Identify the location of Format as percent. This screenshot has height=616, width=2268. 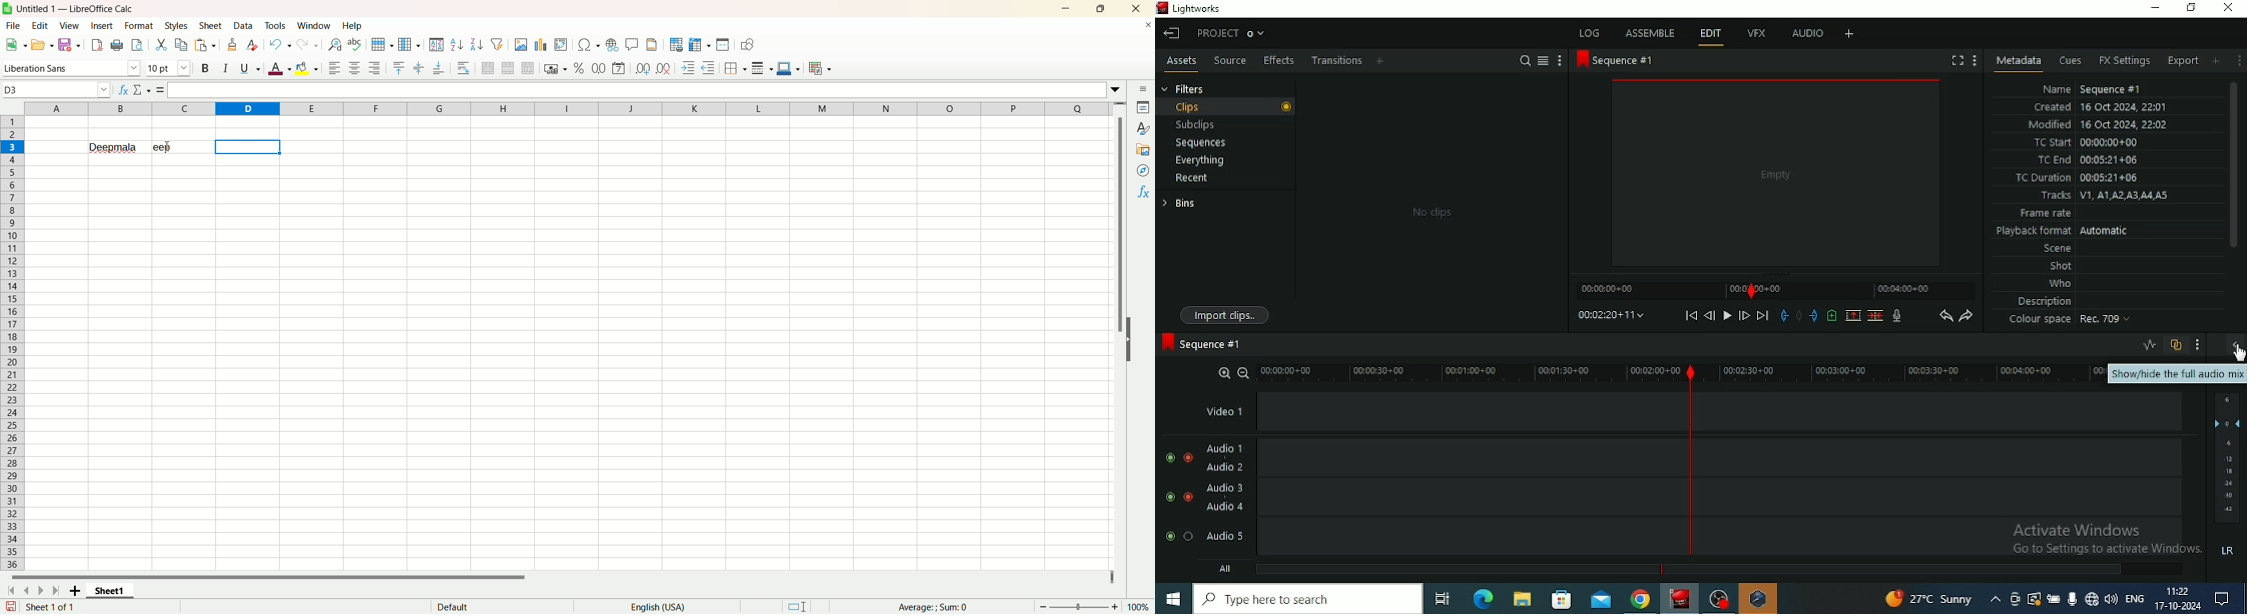
(580, 68).